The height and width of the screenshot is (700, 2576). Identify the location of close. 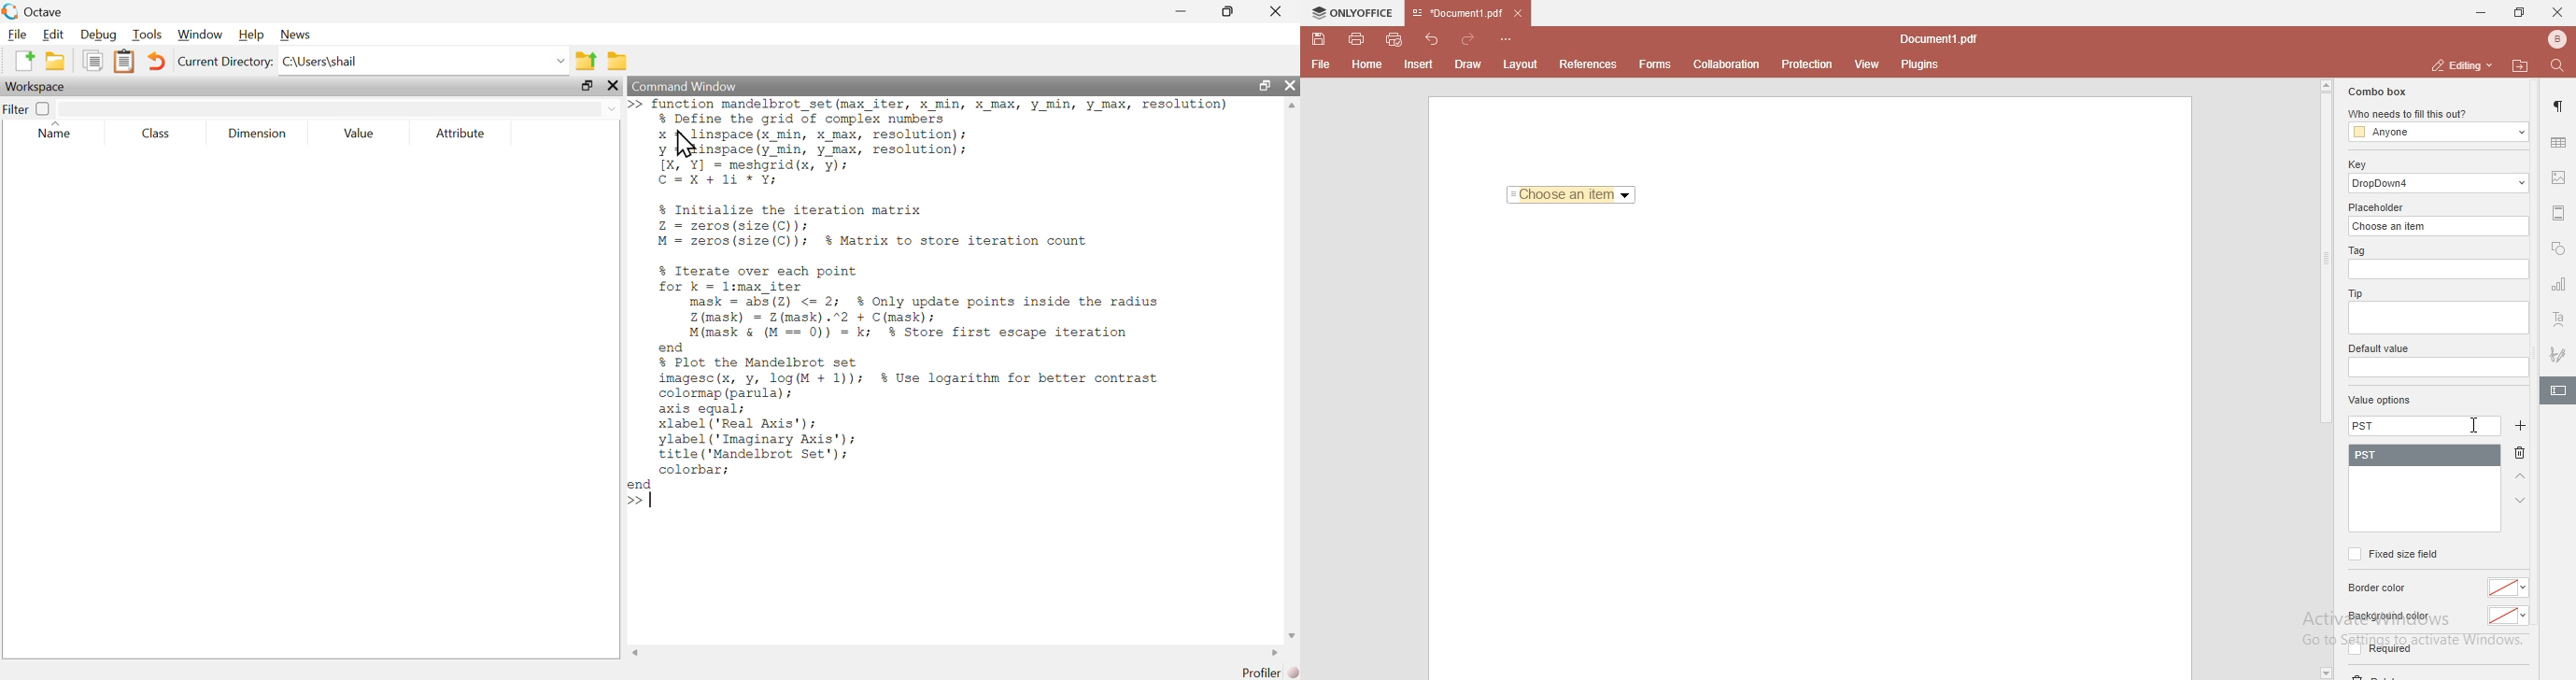
(1276, 9).